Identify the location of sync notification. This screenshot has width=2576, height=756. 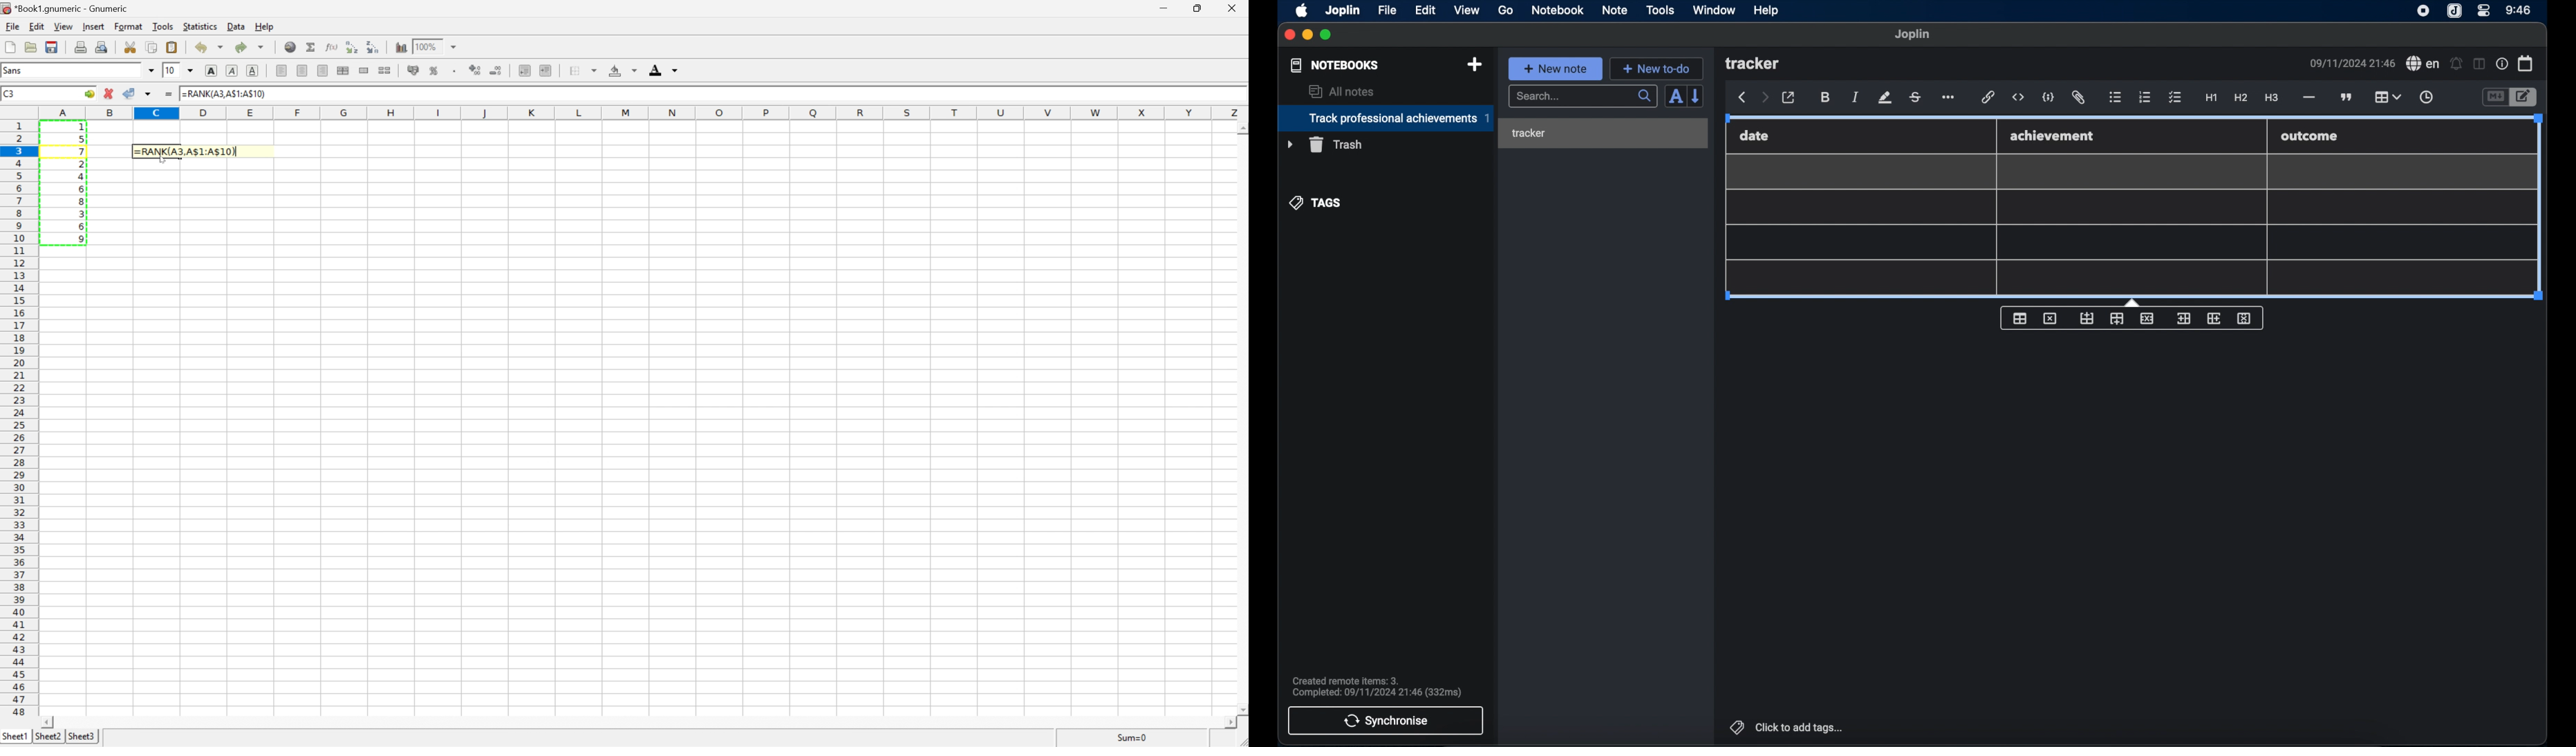
(1376, 687).